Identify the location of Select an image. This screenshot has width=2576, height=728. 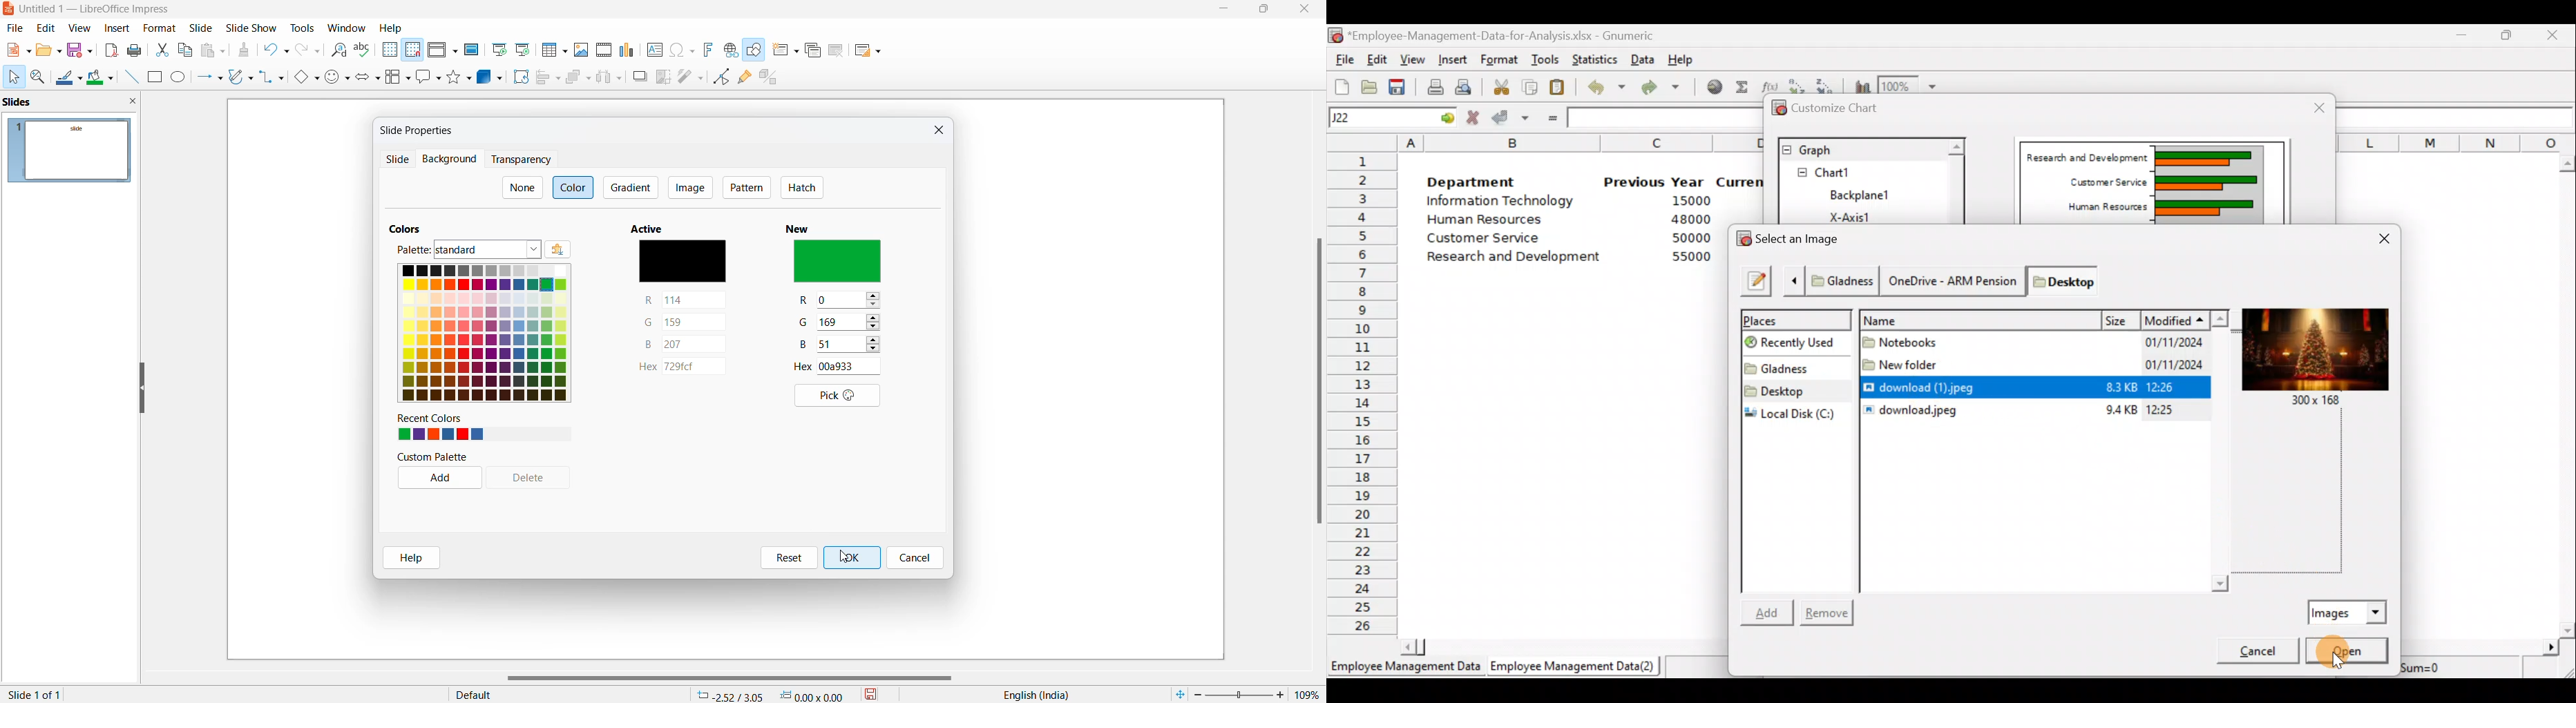
(1794, 238).